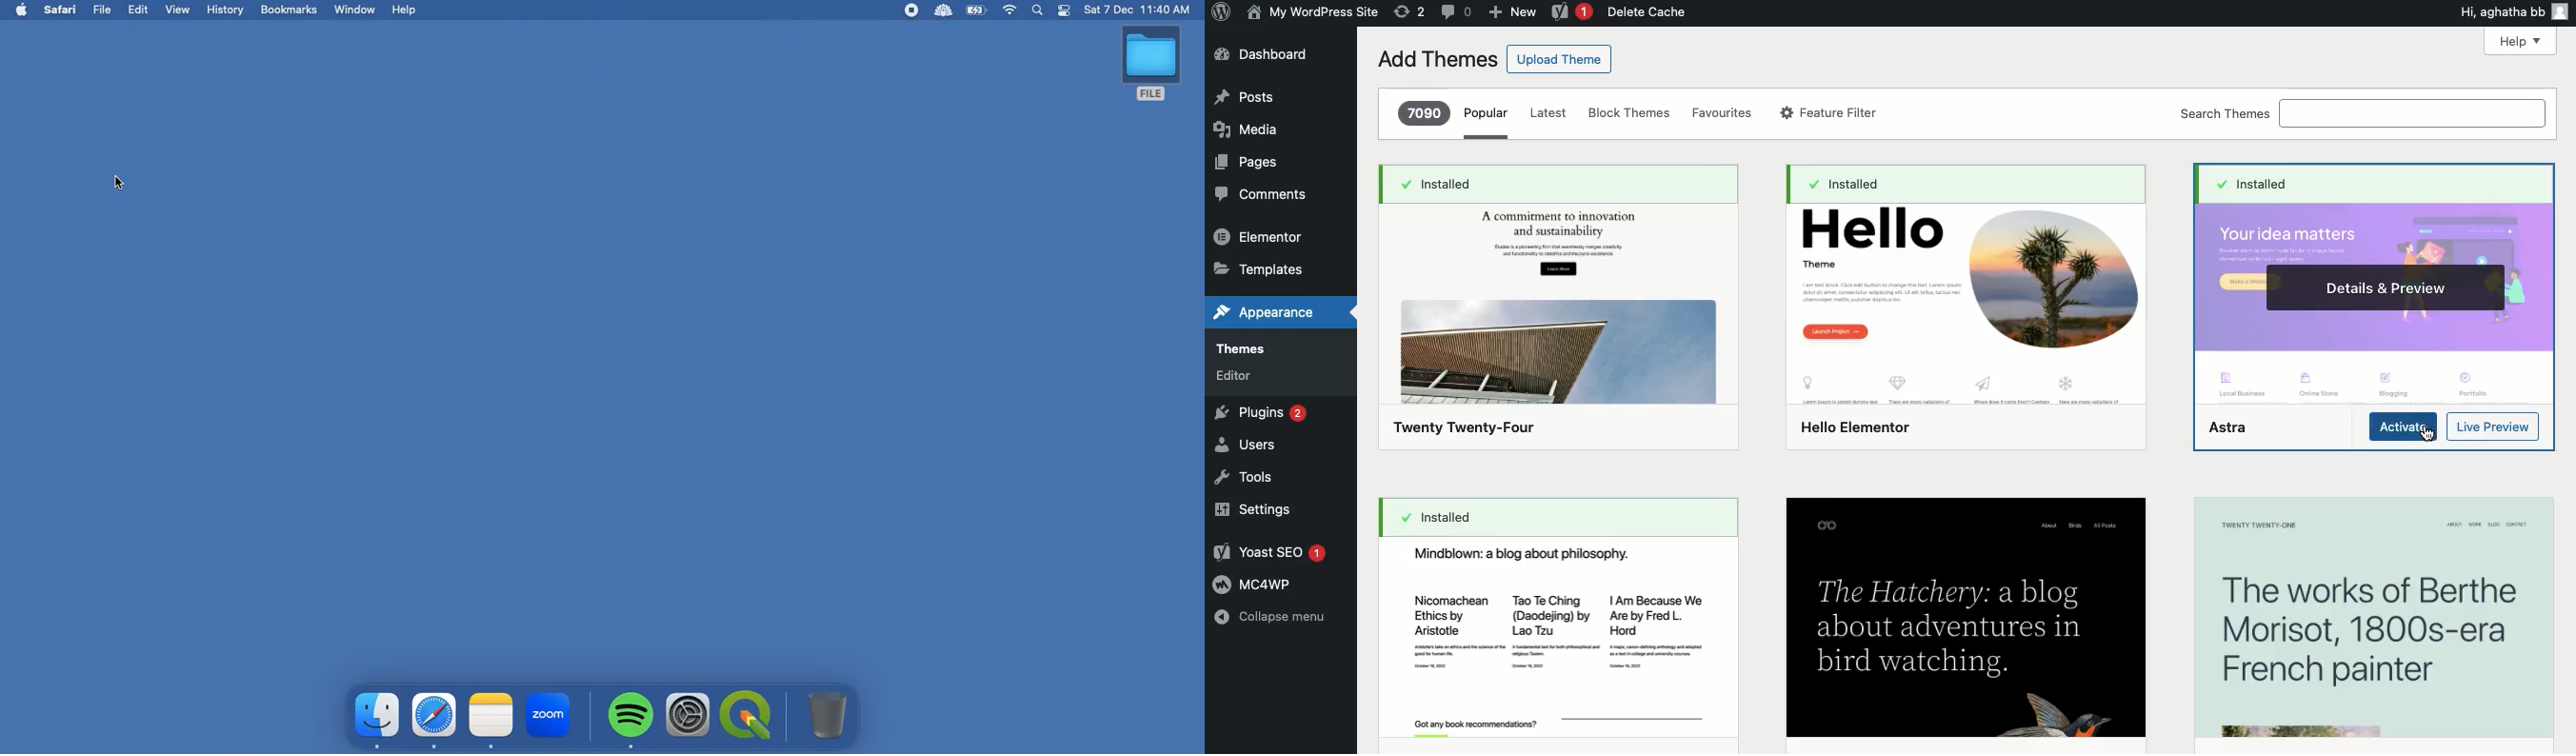  What do you see at coordinates (375, 718) in the screenshot?
I see `finder` at bounding box center [375, 718].